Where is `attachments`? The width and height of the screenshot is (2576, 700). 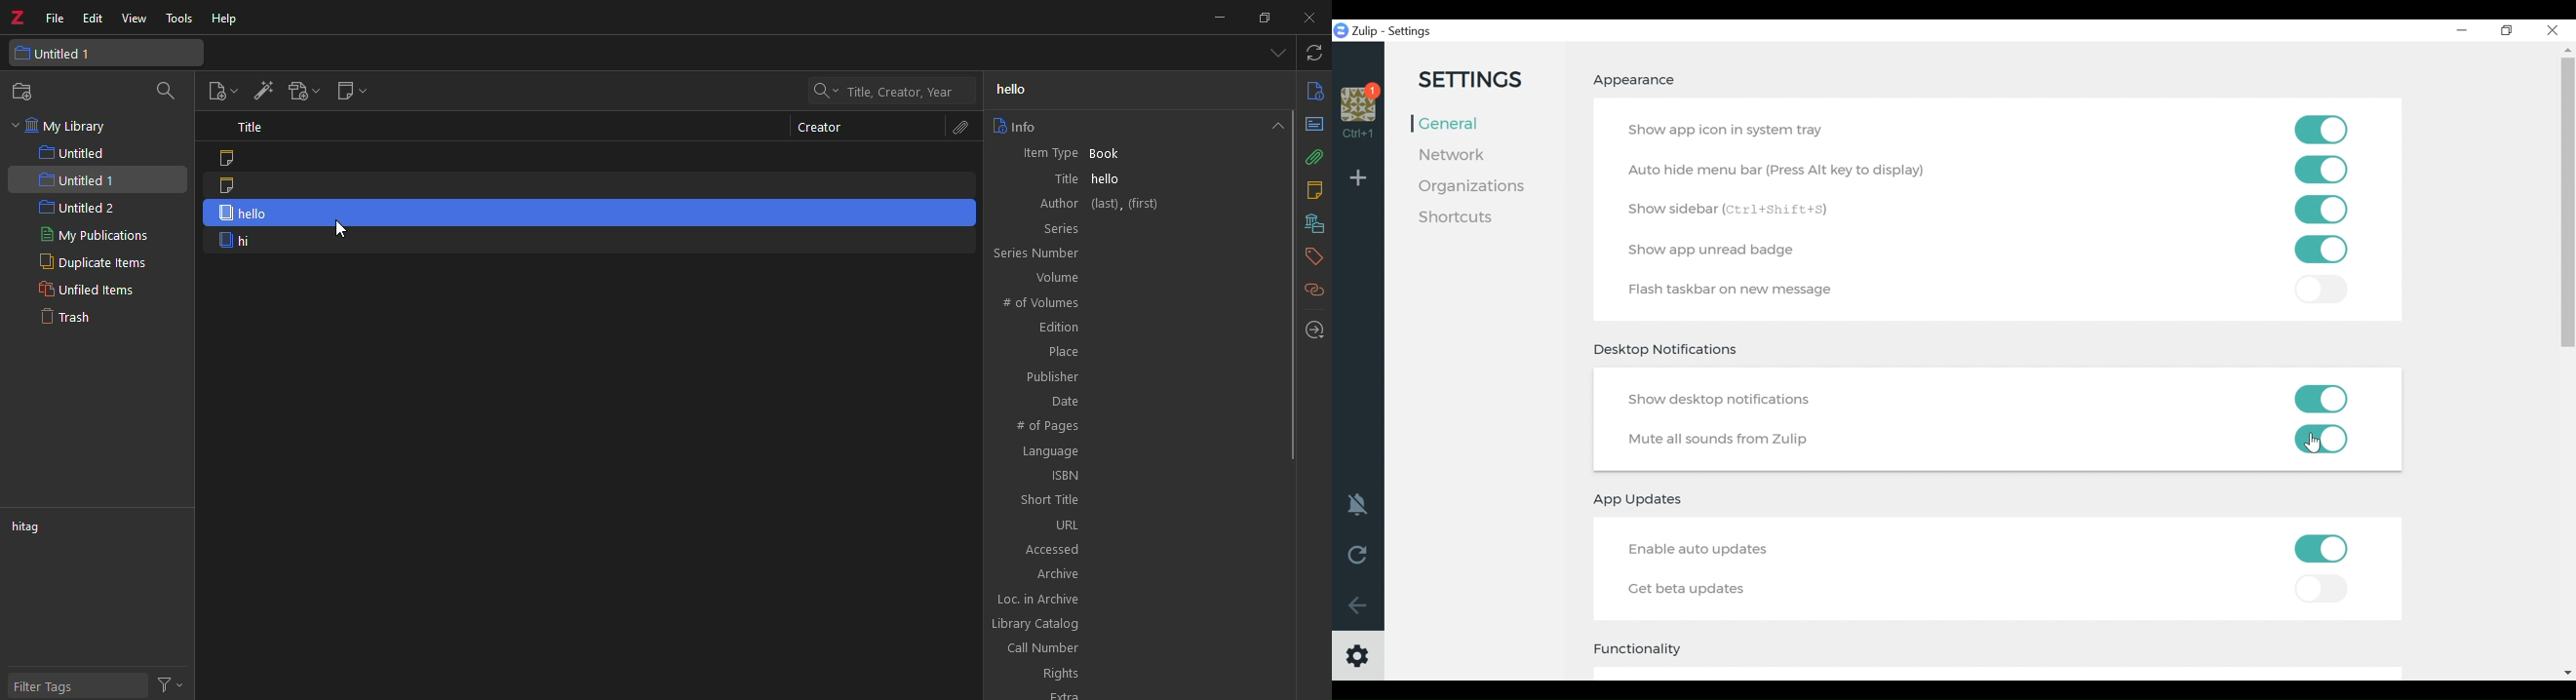 attachments is located at coordinates (959, 127).